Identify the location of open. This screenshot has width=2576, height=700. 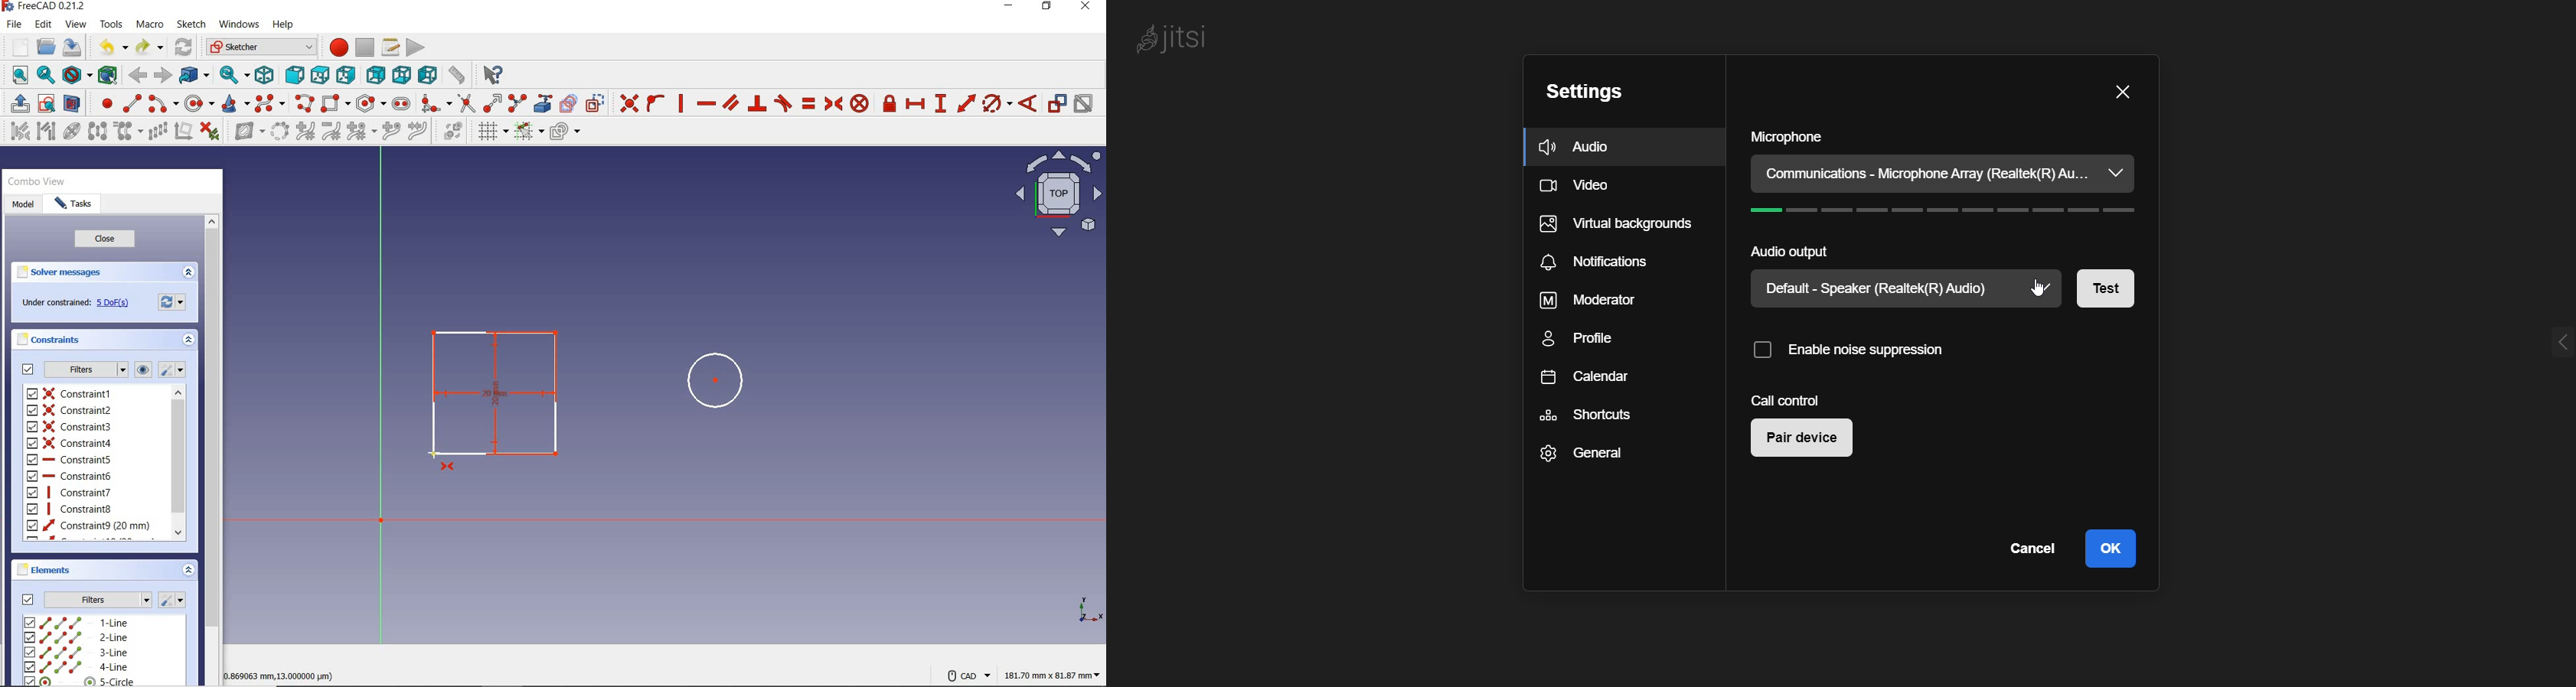
(46, 45).